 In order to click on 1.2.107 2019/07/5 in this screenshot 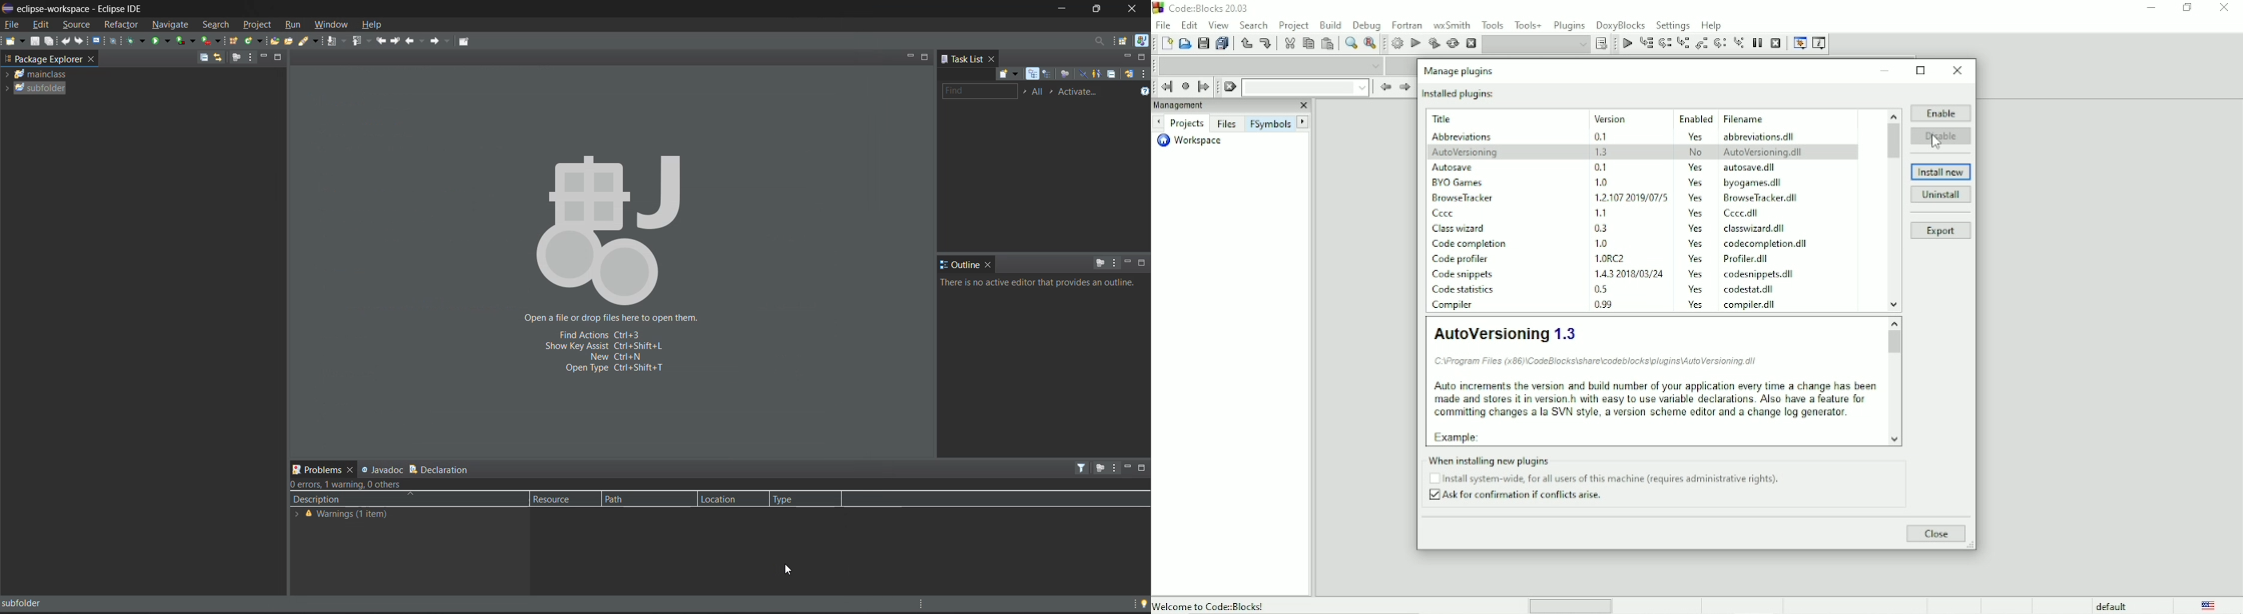, I will do `click(1633, 196)`.